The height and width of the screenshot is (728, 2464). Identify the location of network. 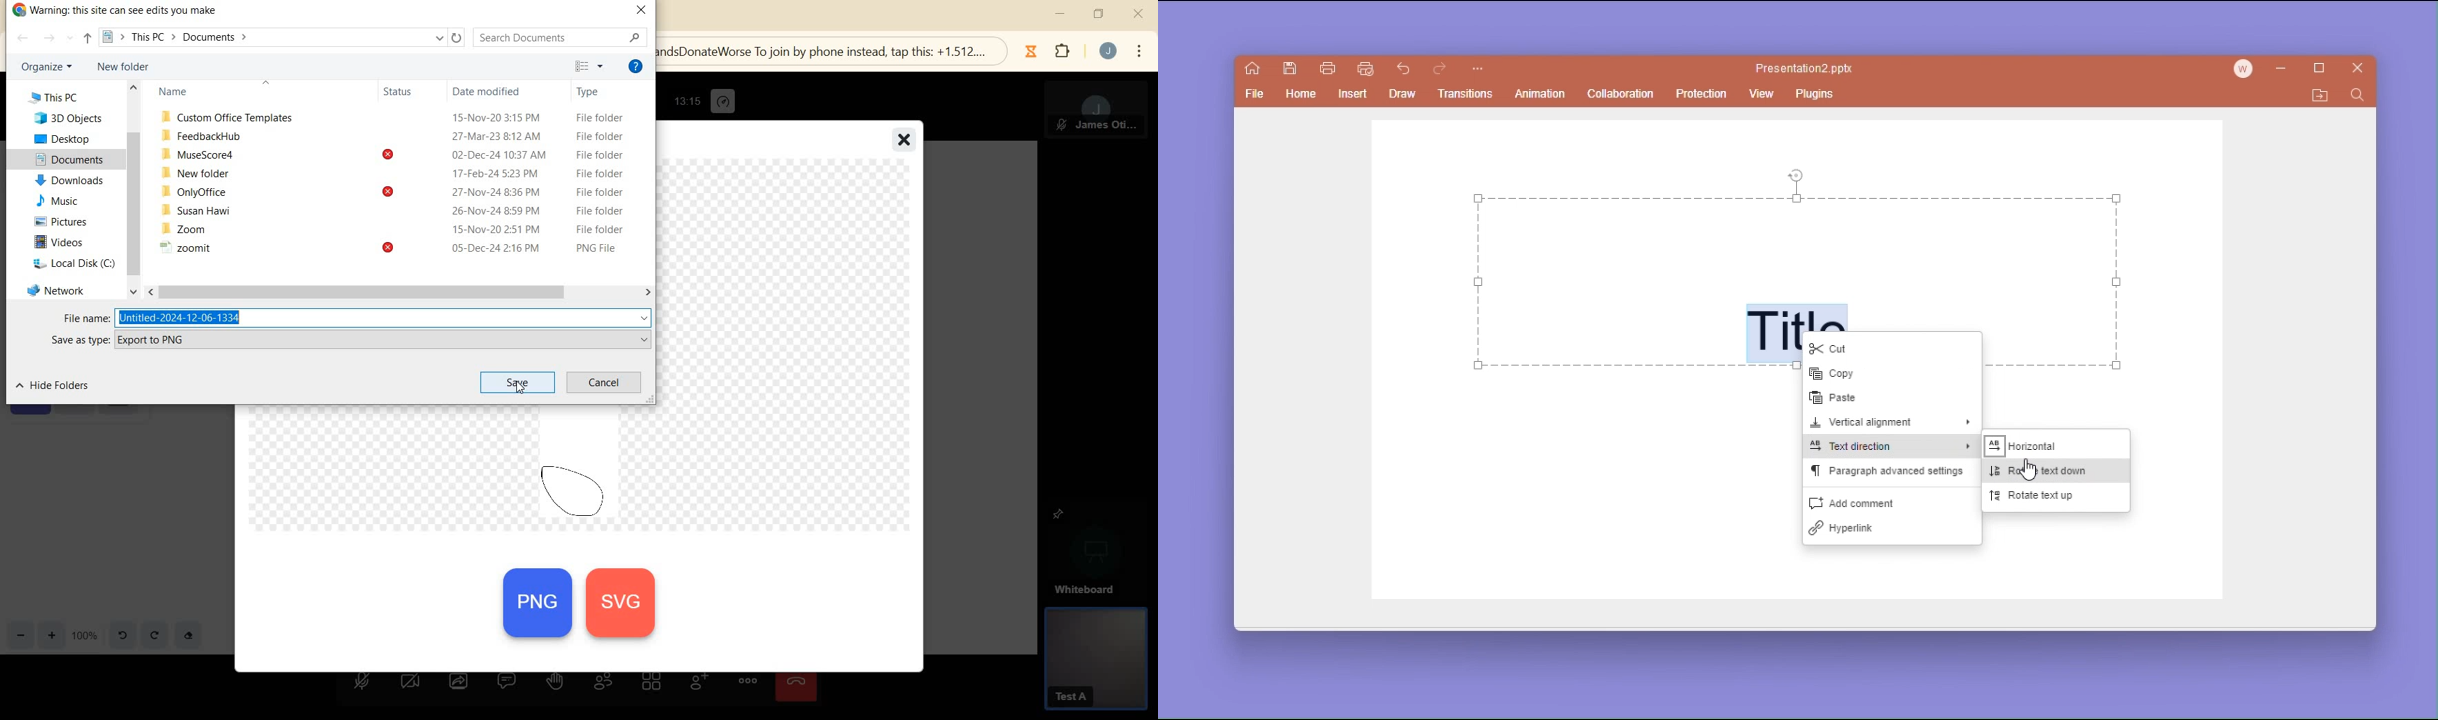
(67, 290).